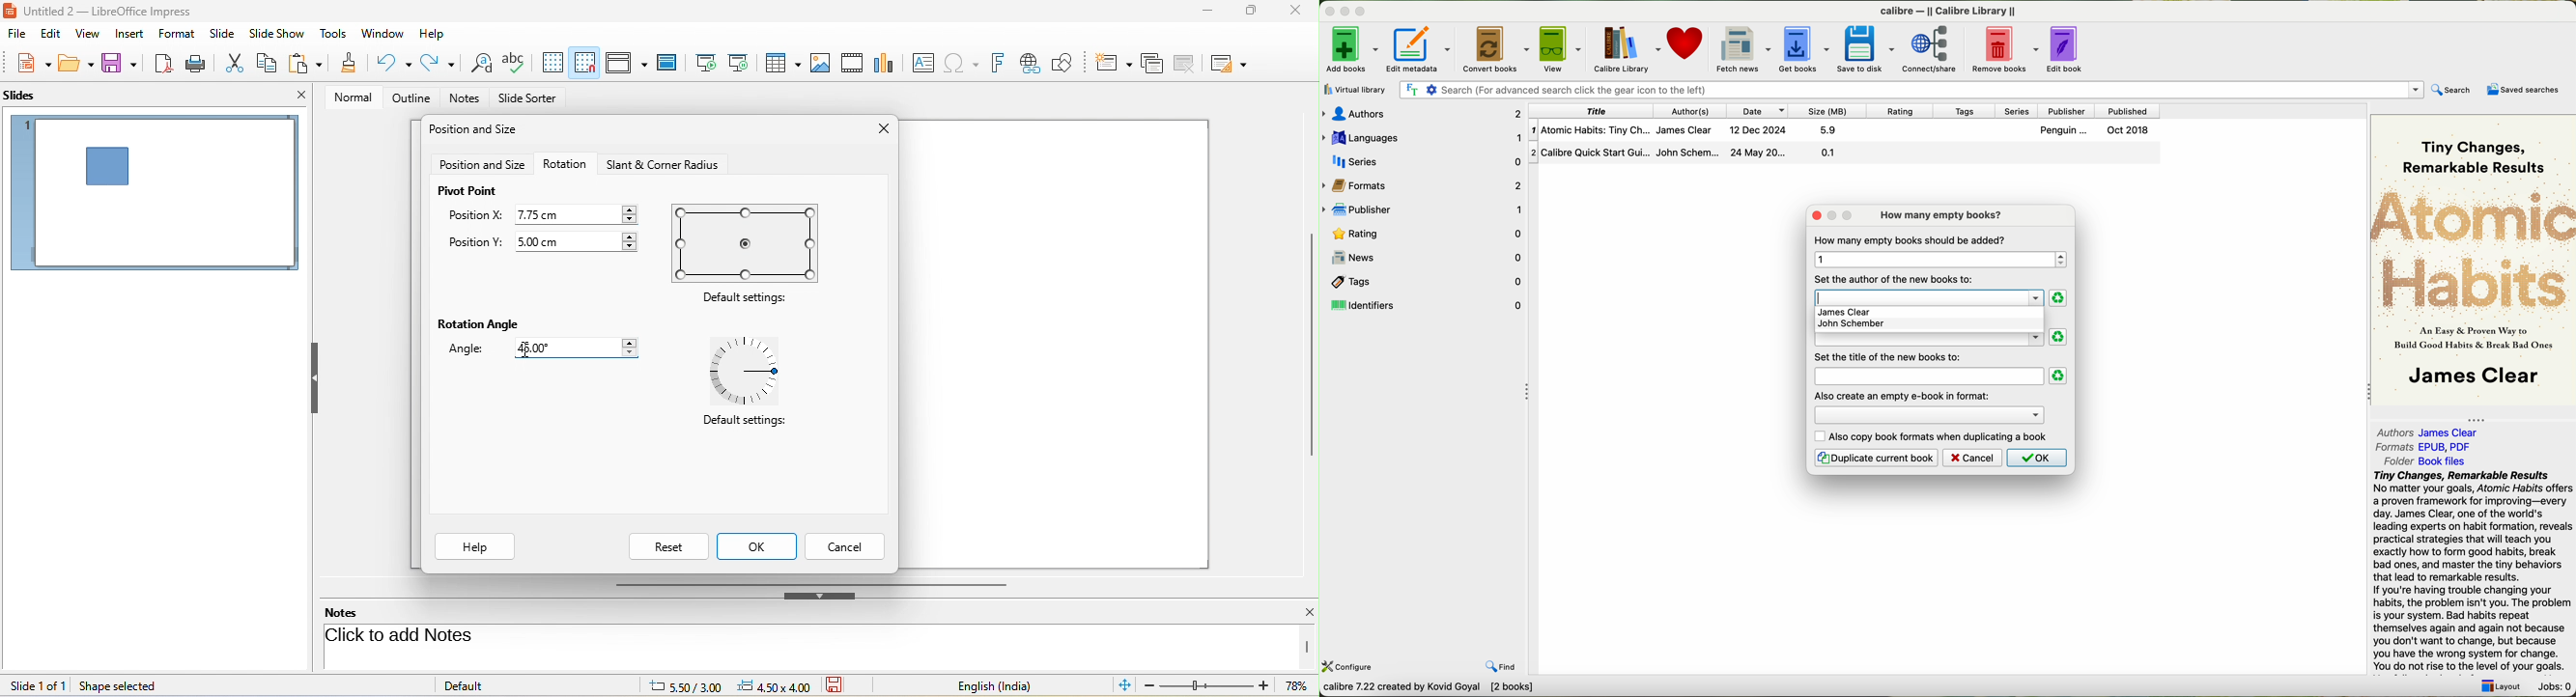  What do you see at coordinates (17, 35) in the screenshot?
I see `file` at bounding box center [17, 35].